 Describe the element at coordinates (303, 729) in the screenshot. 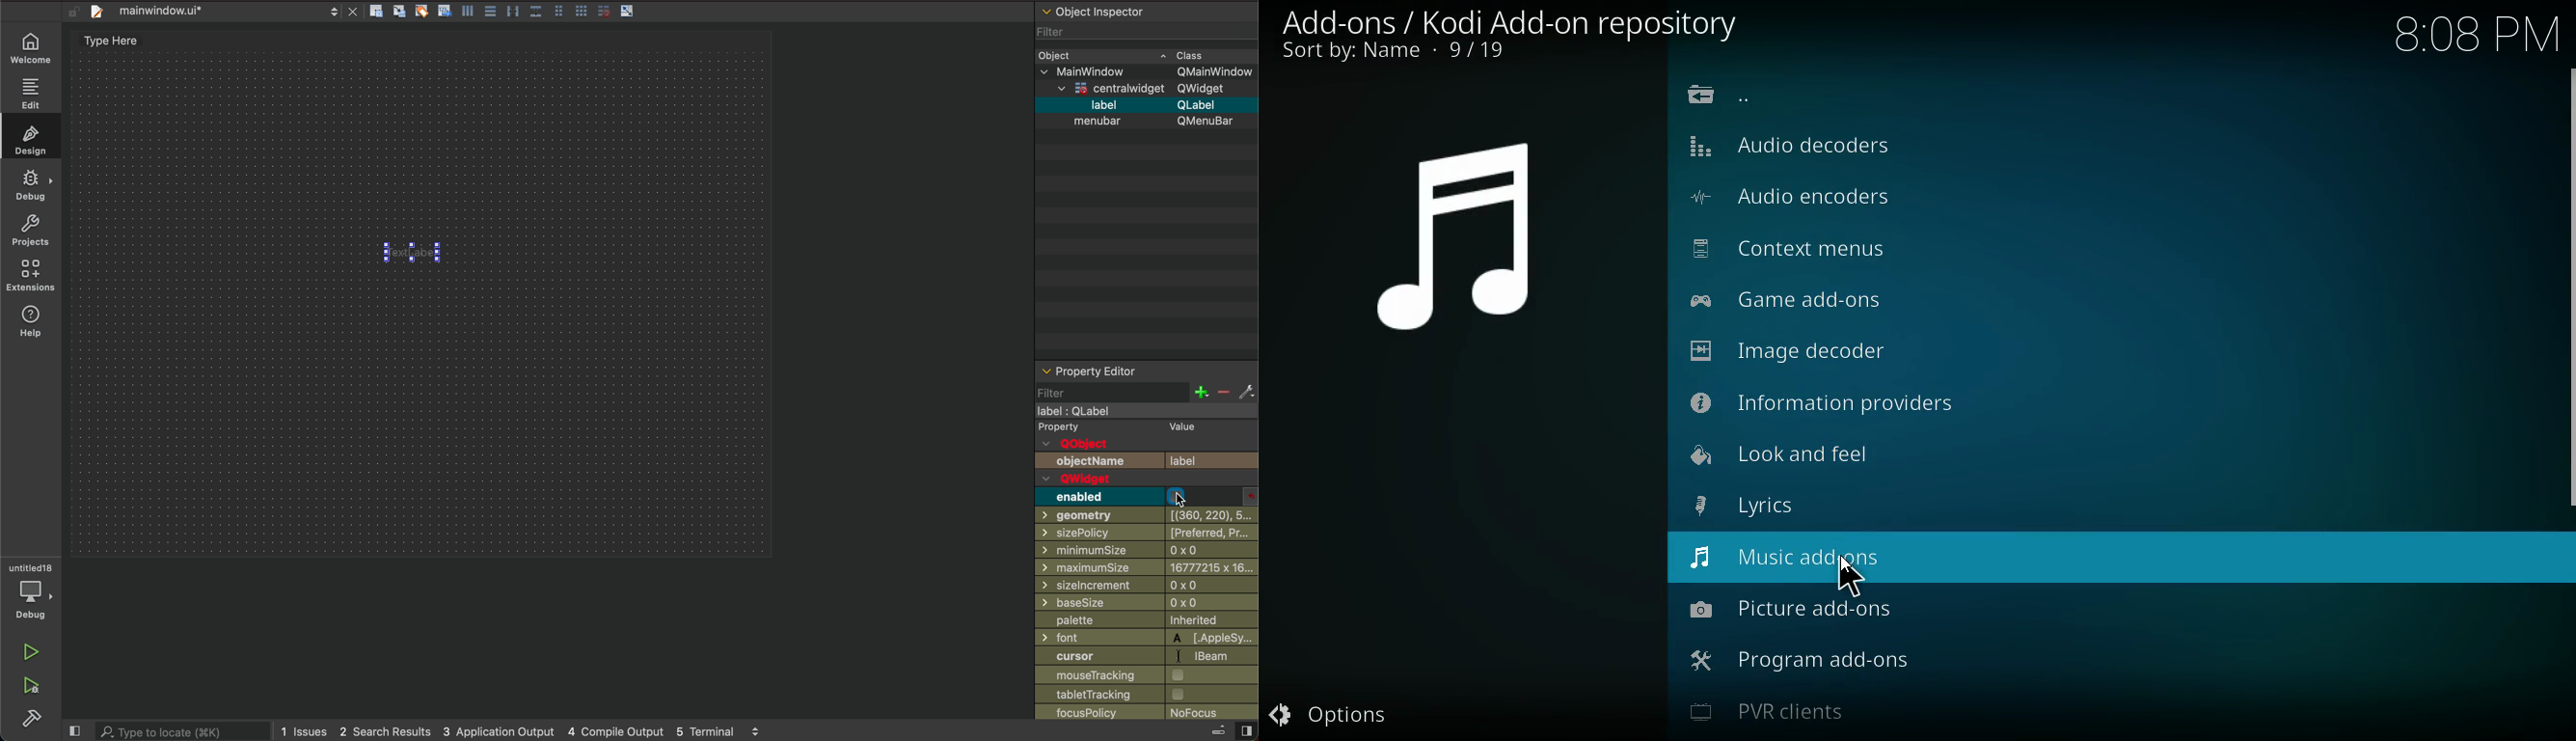

I see `1 issues` at that location.